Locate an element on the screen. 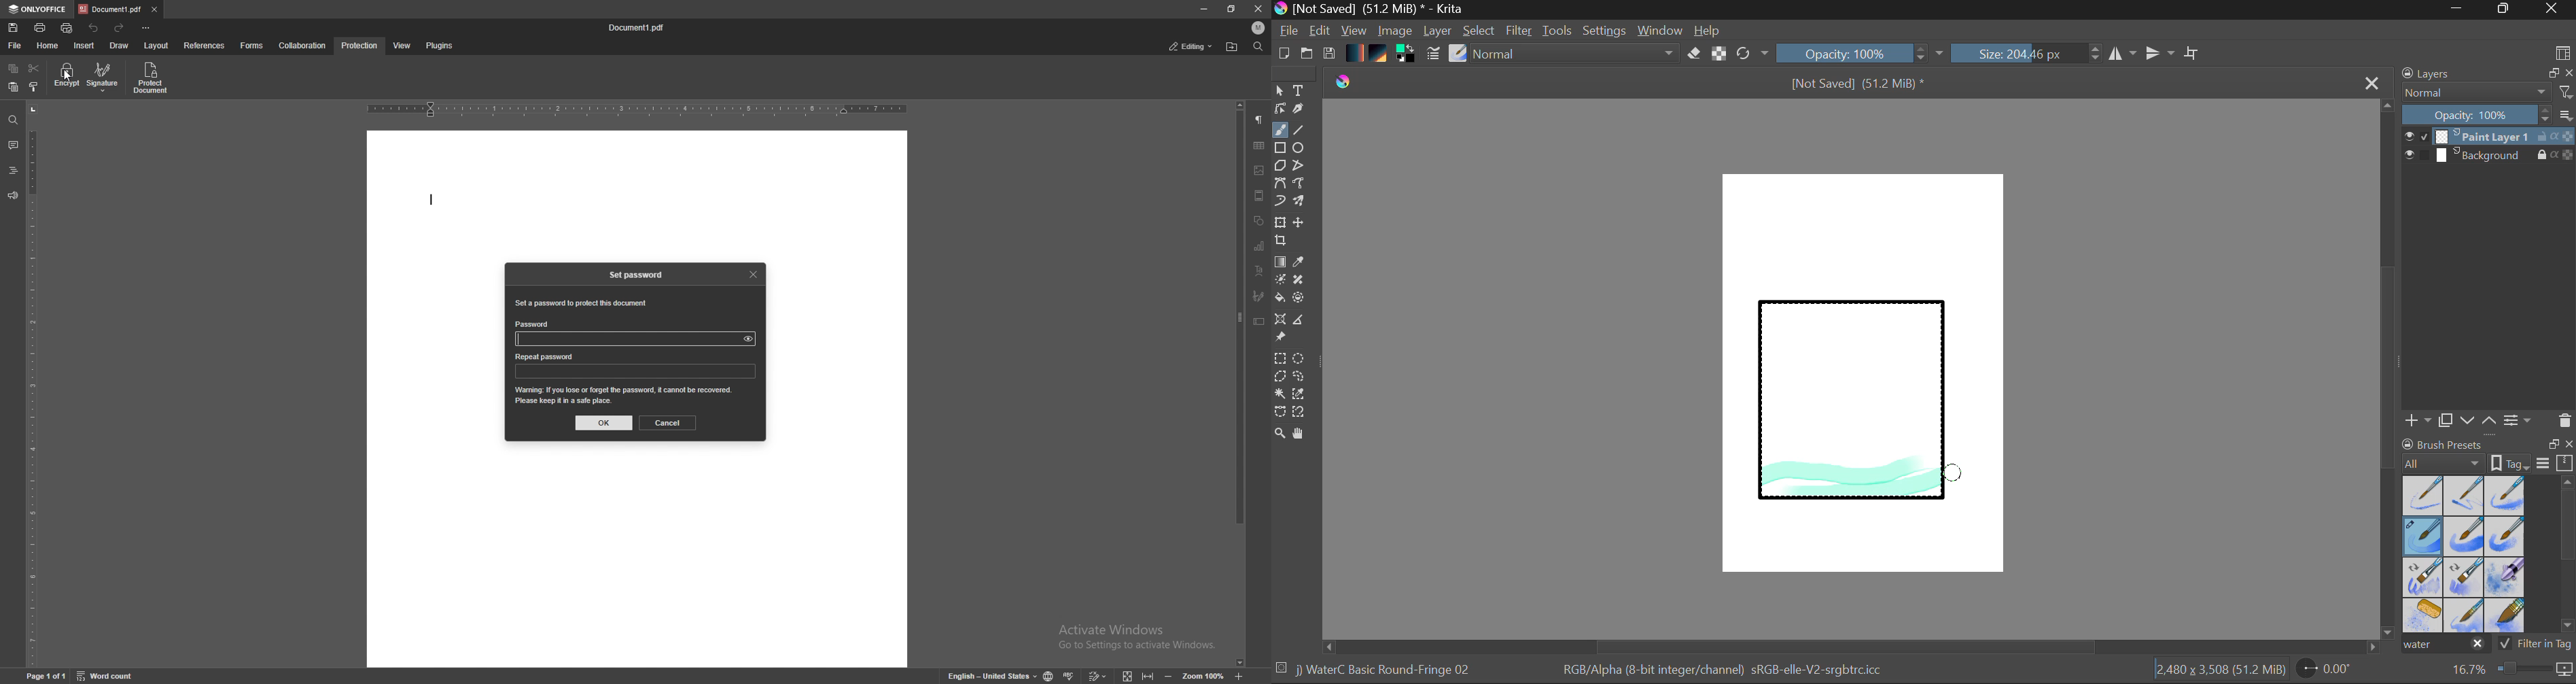  Tools is located at coordinates (1558, 31).